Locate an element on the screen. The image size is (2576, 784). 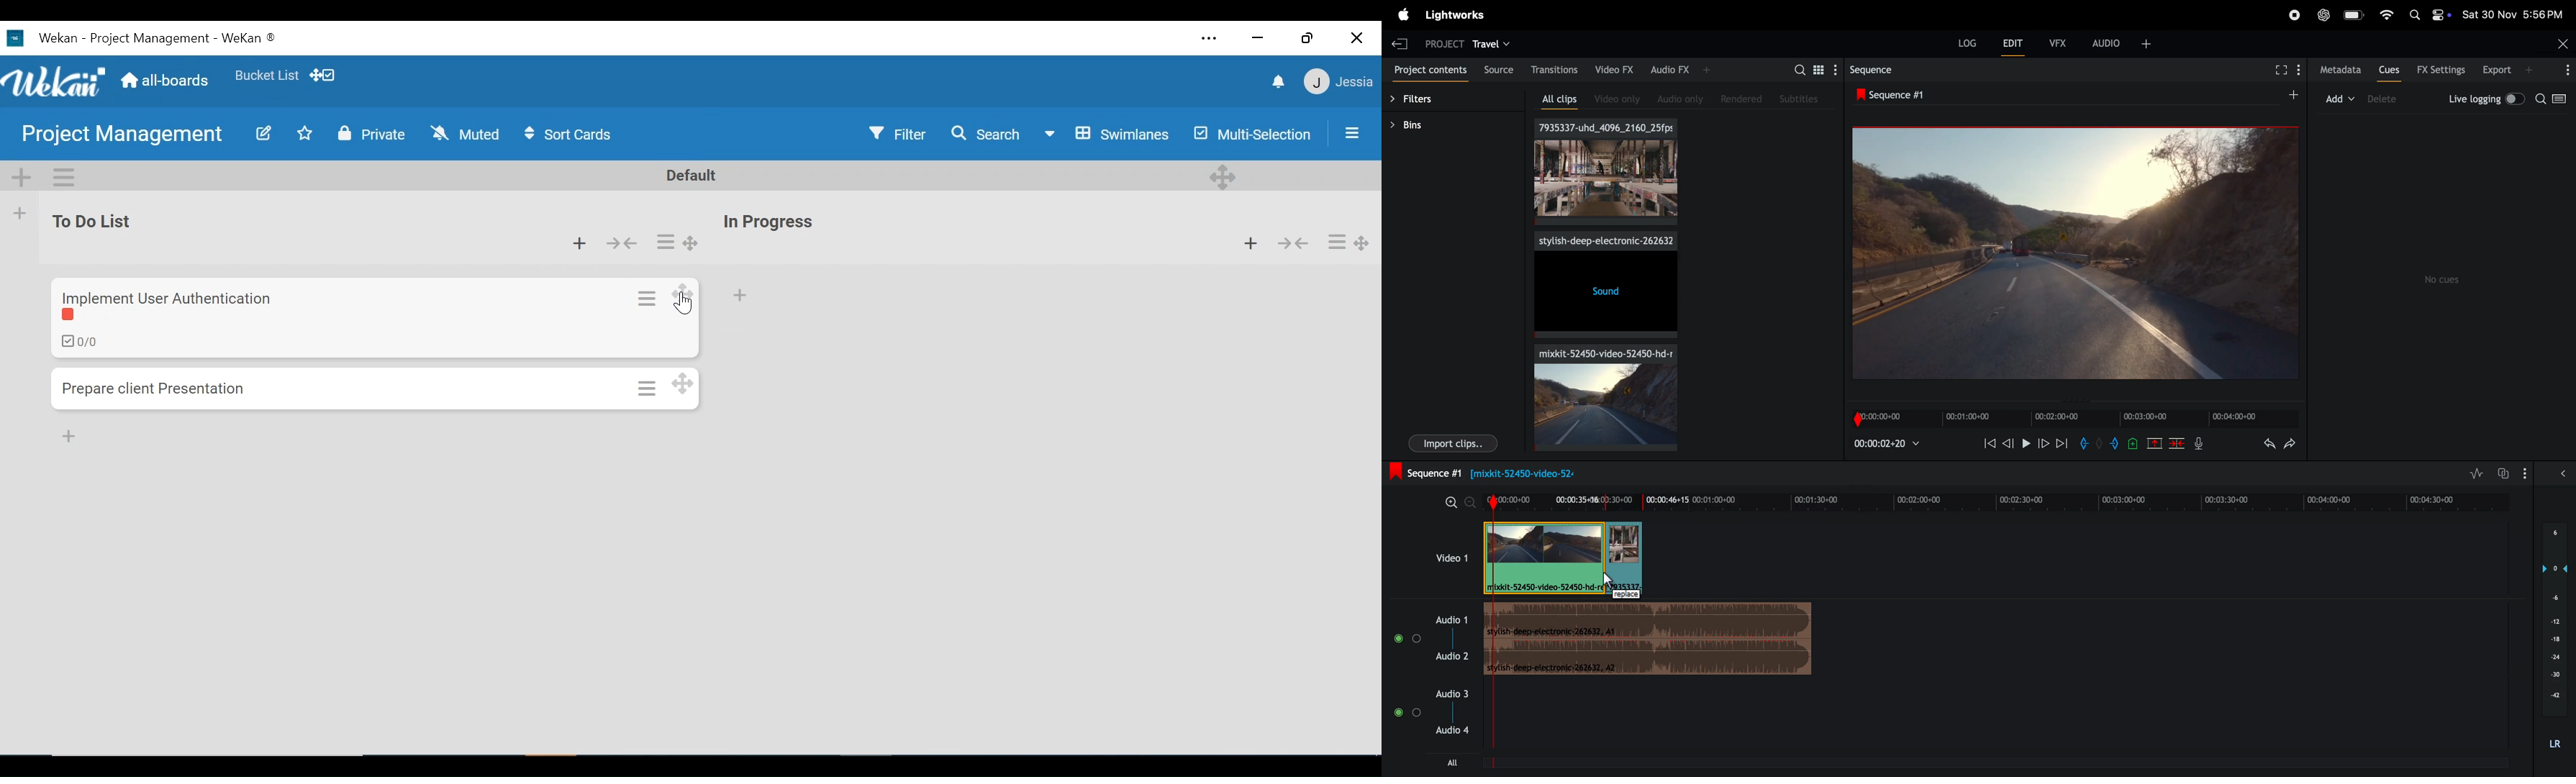
light works is located at coordinates (1458, 15).